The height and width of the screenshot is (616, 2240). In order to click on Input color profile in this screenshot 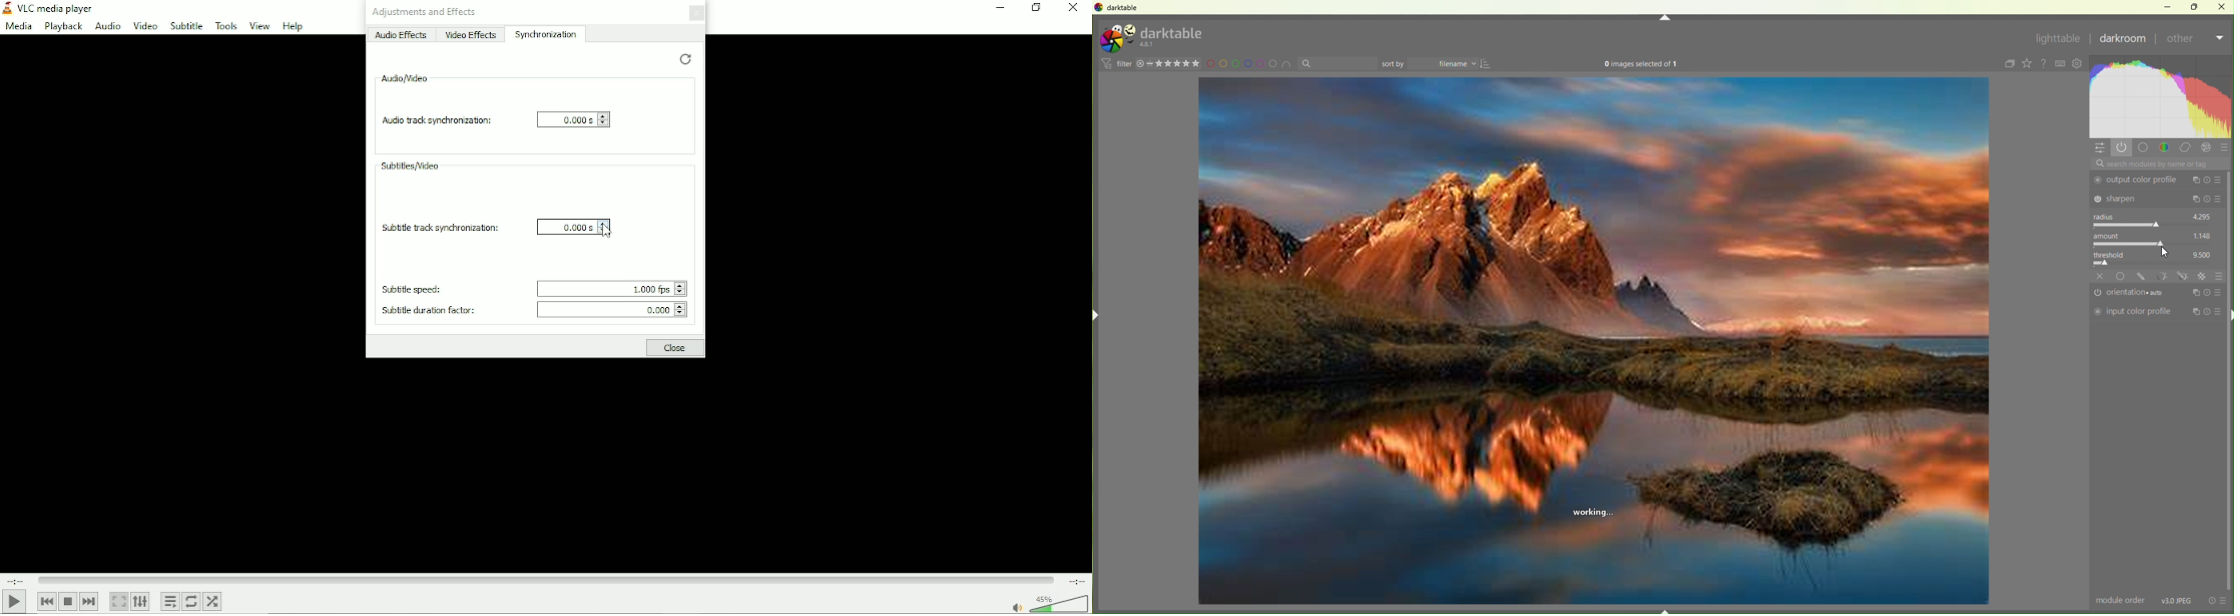, I will do `click(2133, 312)`.